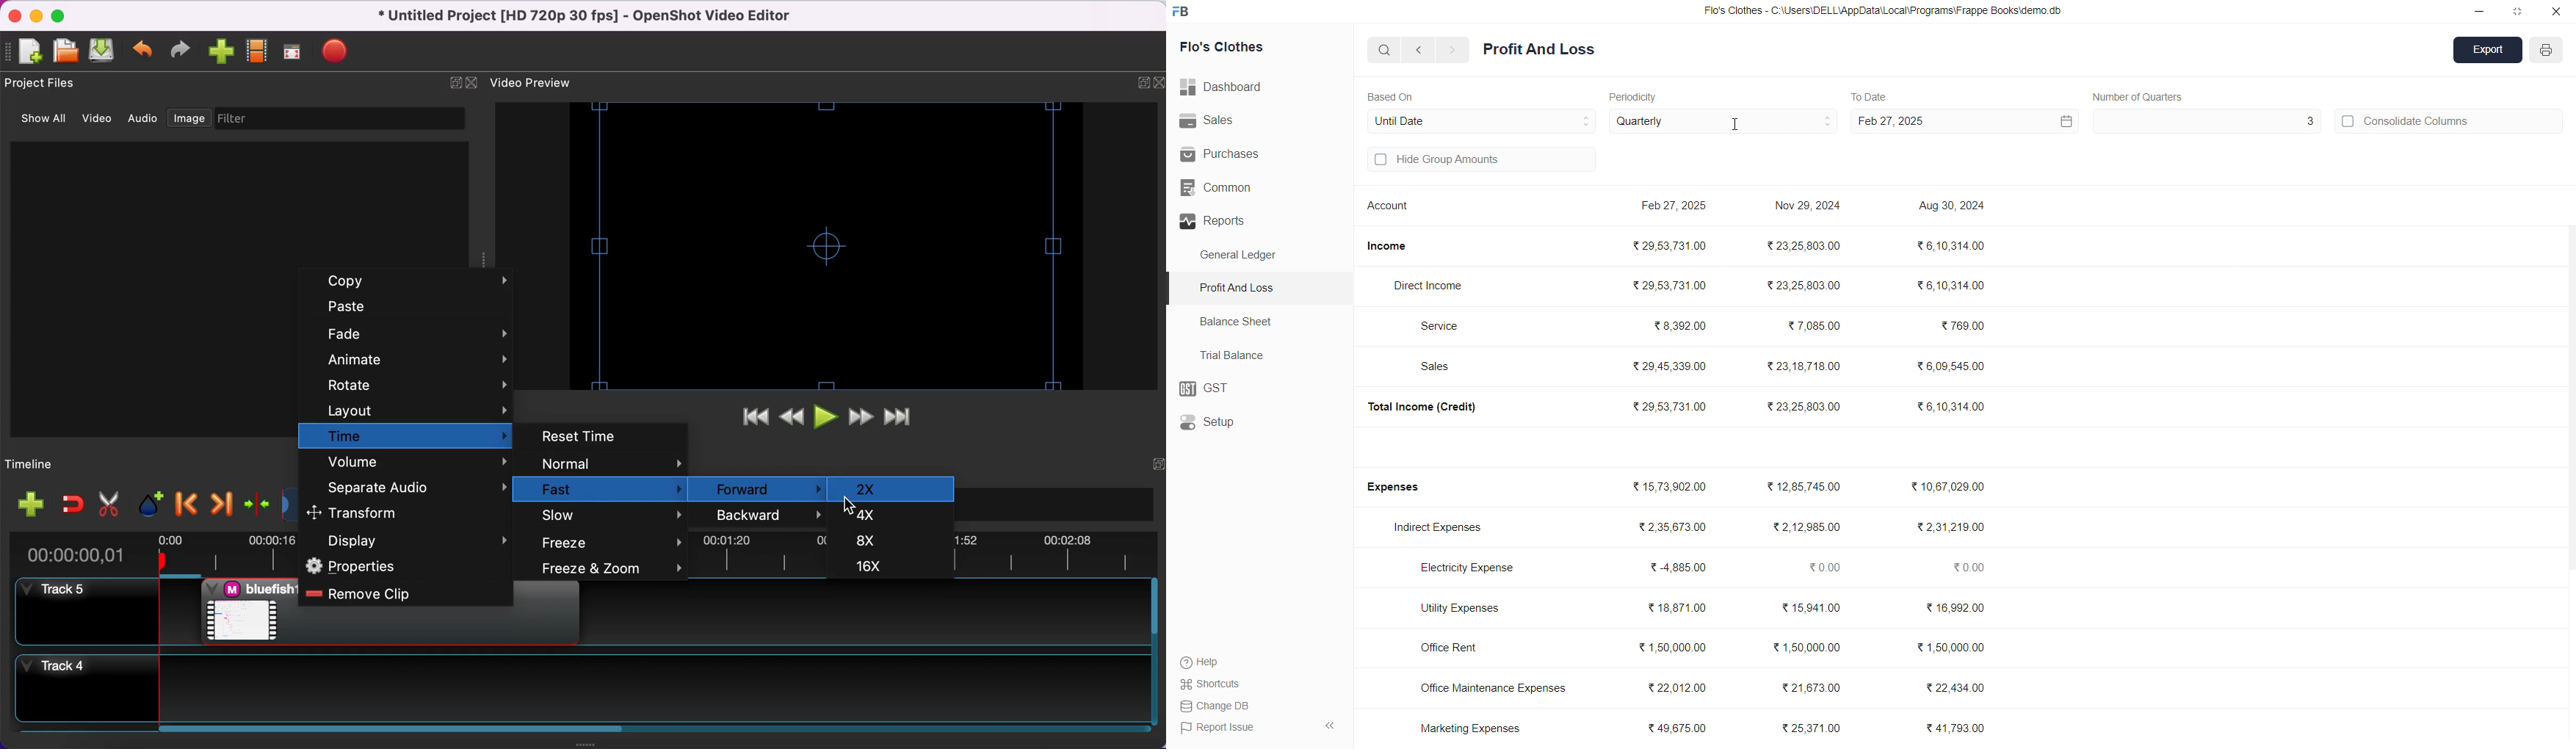 This screenshot has width=2576, height=756. I want to click on ₹150,000.00, so click(1806, 648).